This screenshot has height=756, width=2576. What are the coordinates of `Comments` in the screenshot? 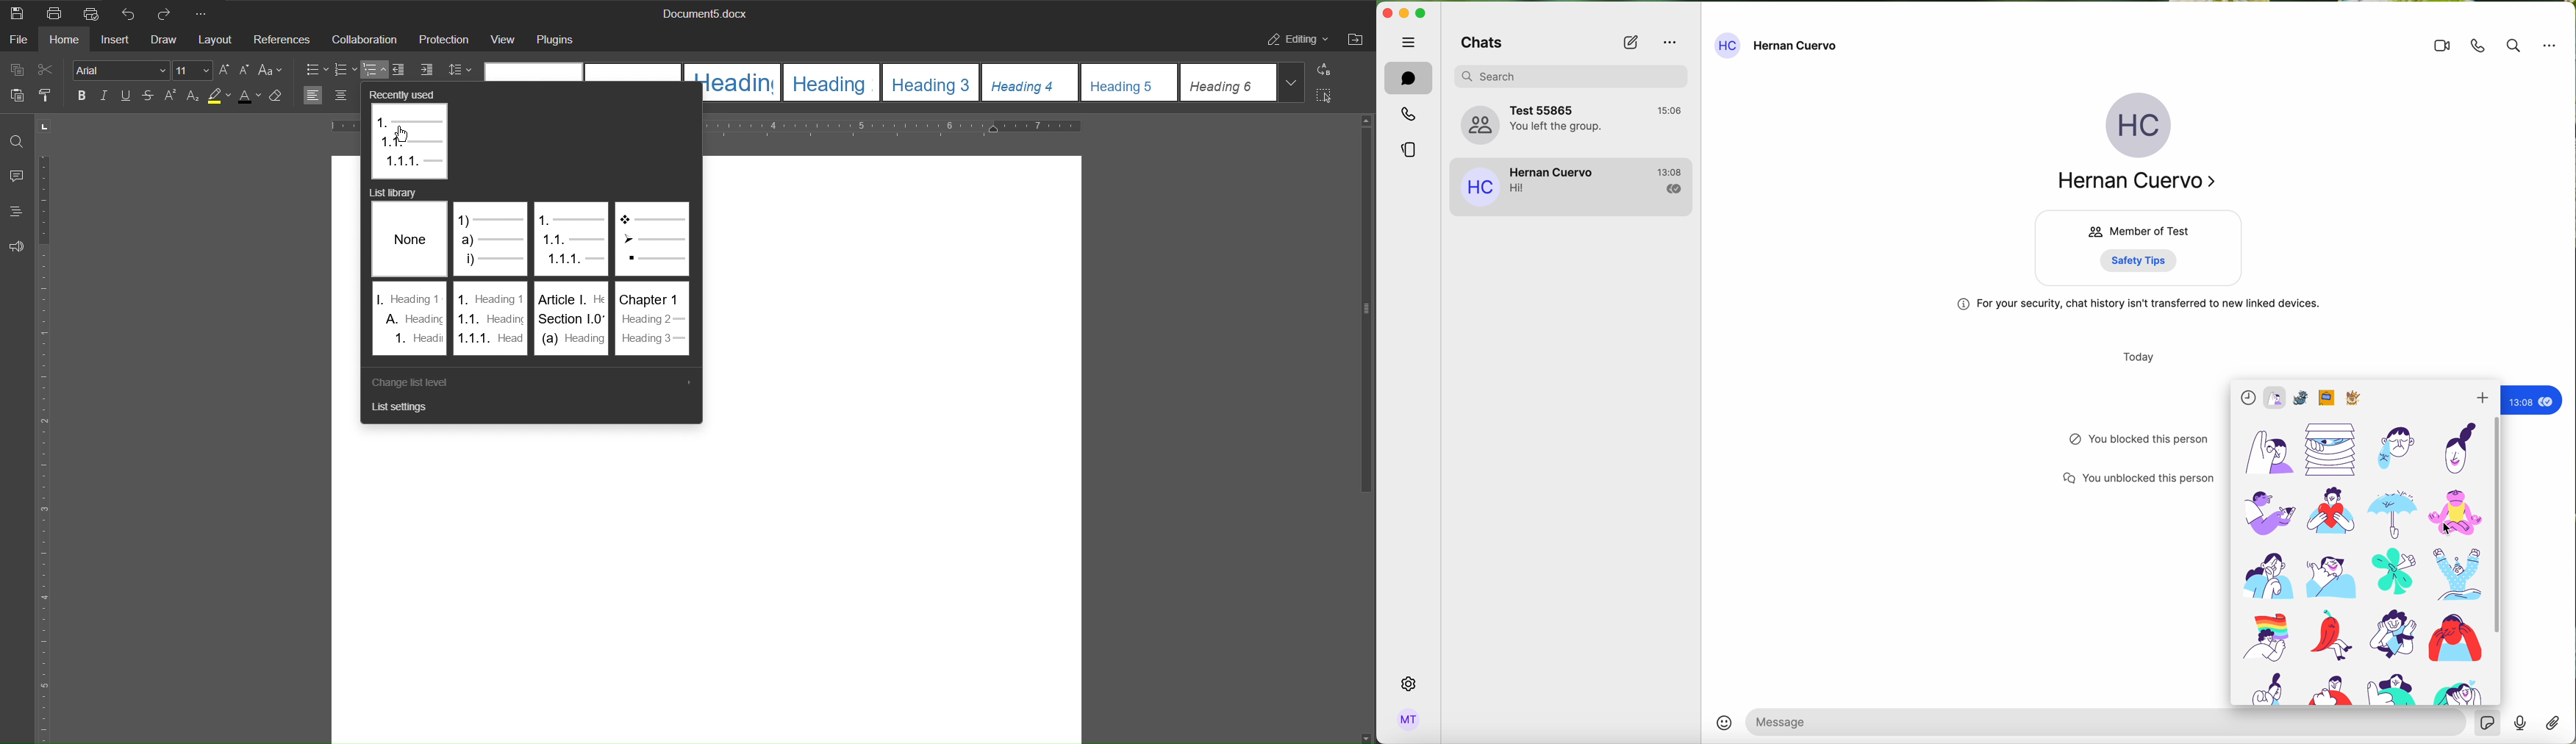 It's located at (18, 178).